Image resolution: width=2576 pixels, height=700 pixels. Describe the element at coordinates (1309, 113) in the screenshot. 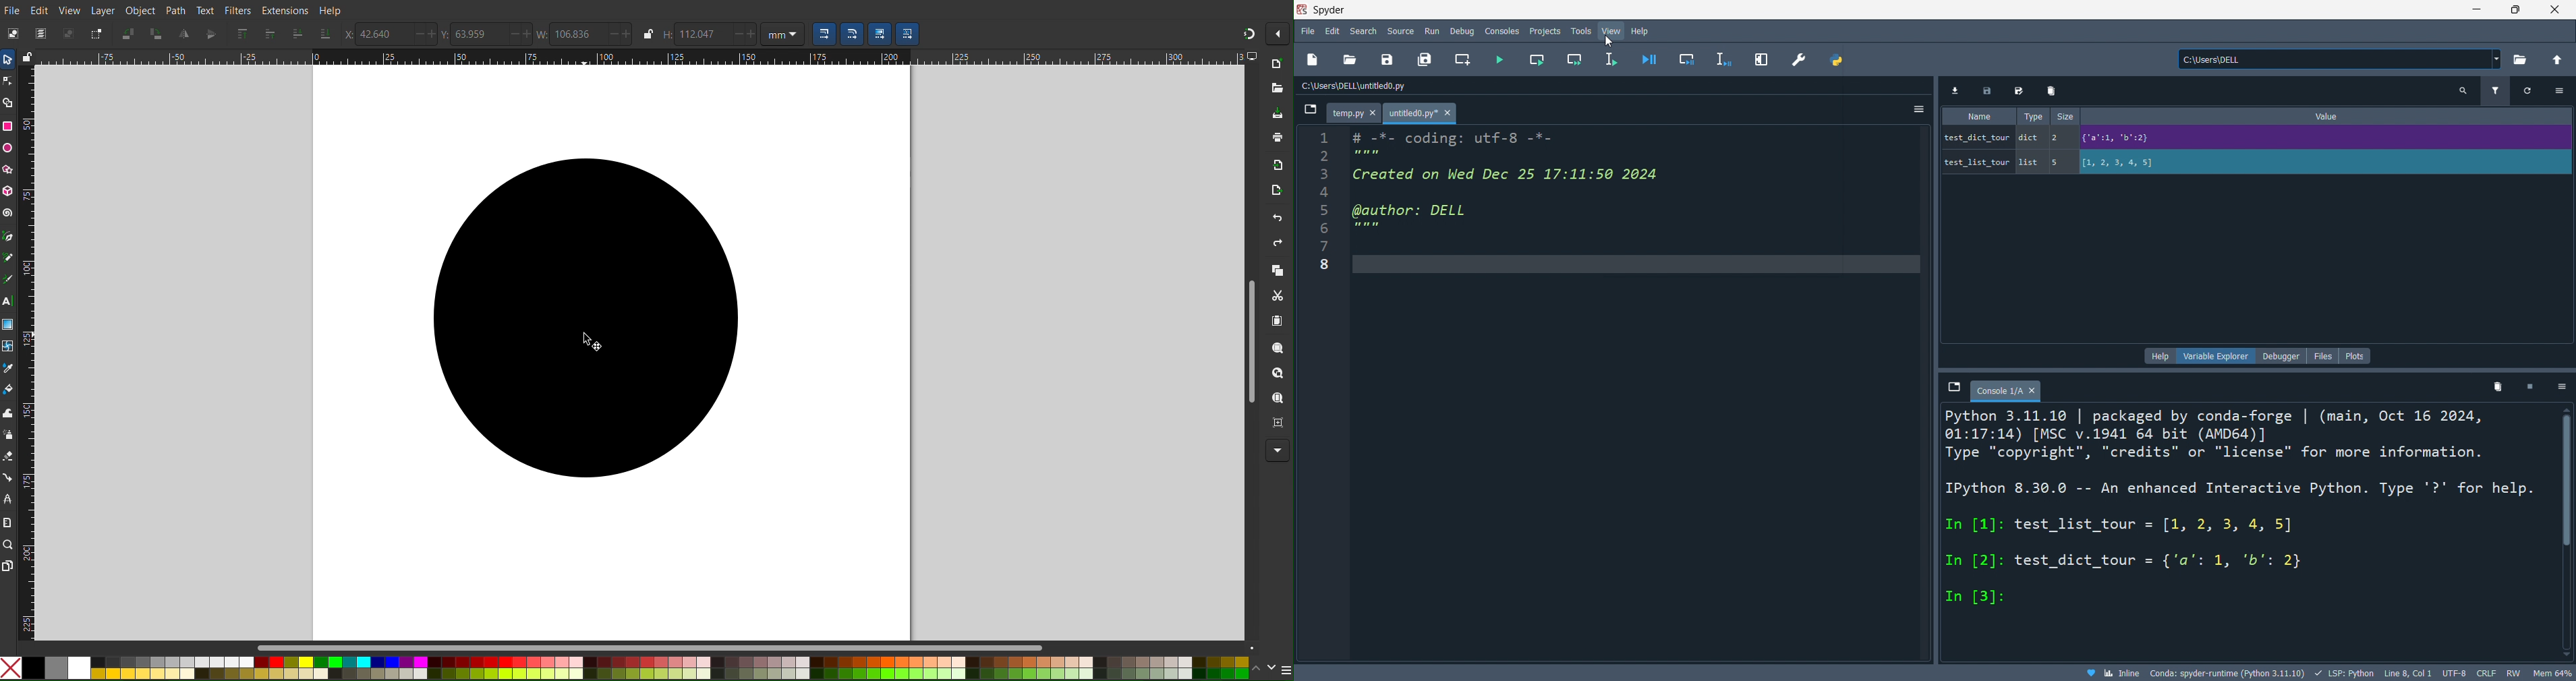

I see `browse tabs` at that location.